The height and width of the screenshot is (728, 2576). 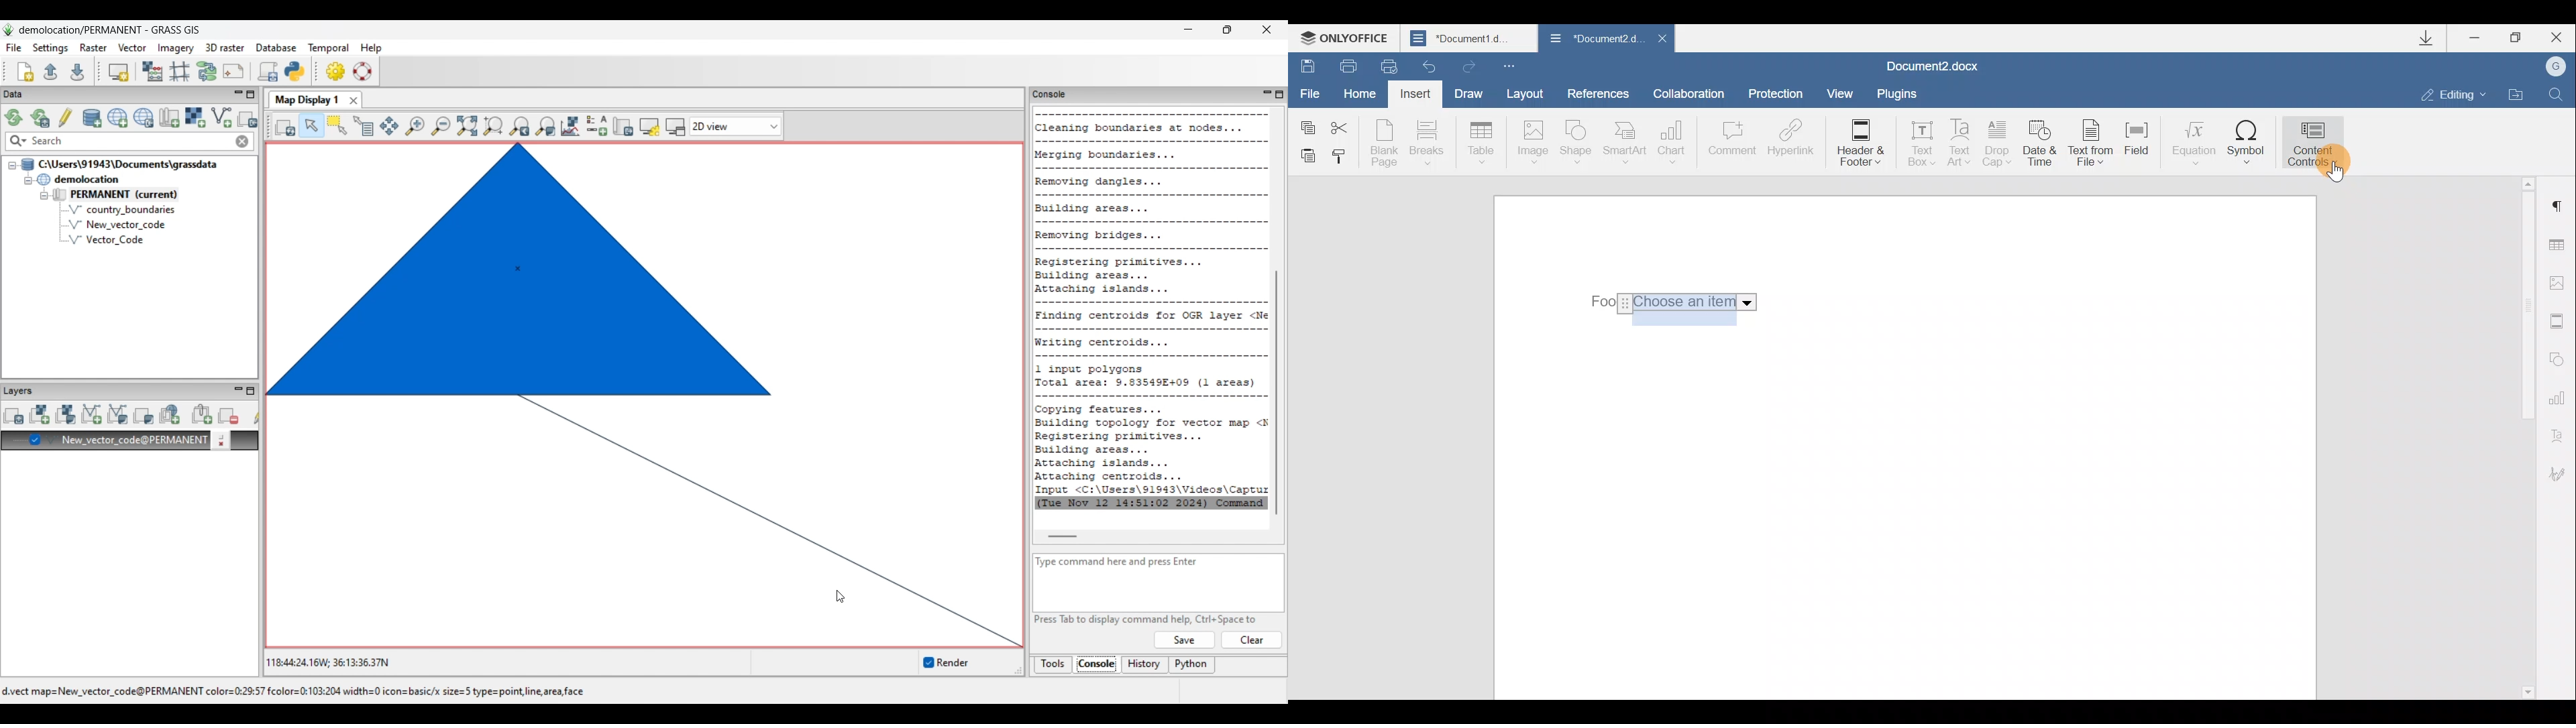 What do you see at coordinates (1311, 92) in the screenshot?
I see `File` at bounding box center [1311, 92].